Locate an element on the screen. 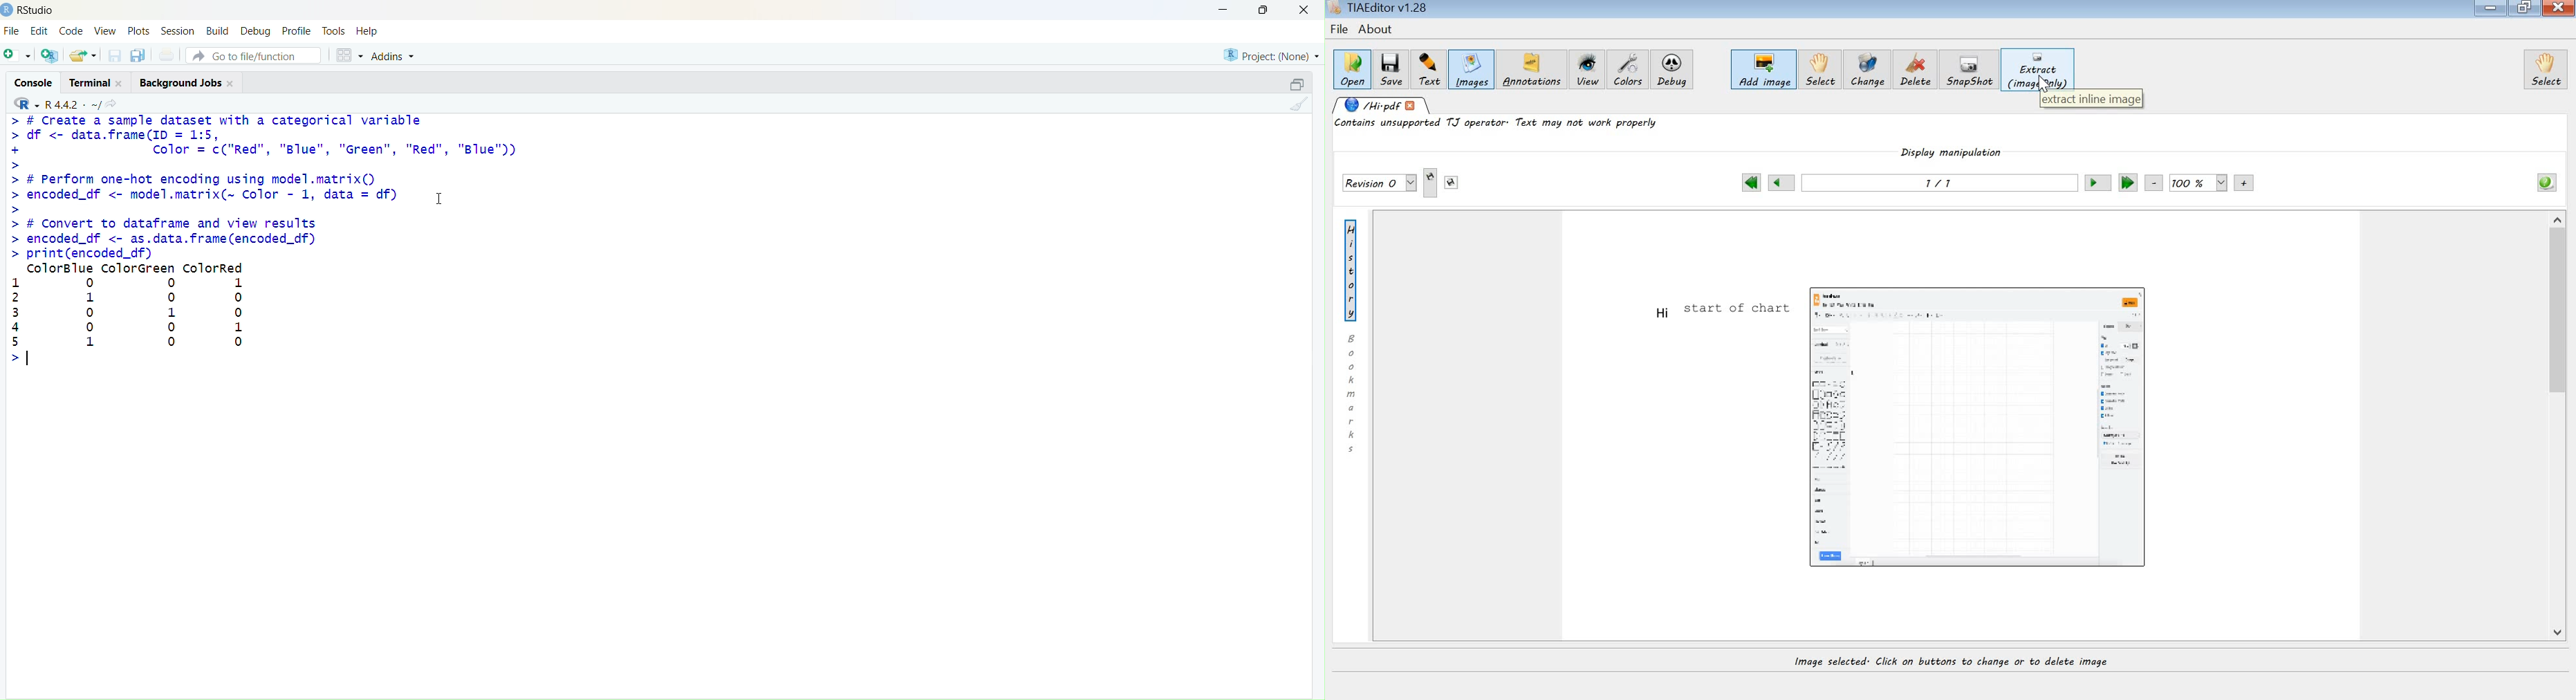 Image resolution: width=2576 pixels, height=700 pixels. debug is located at coordinates (255, 33).